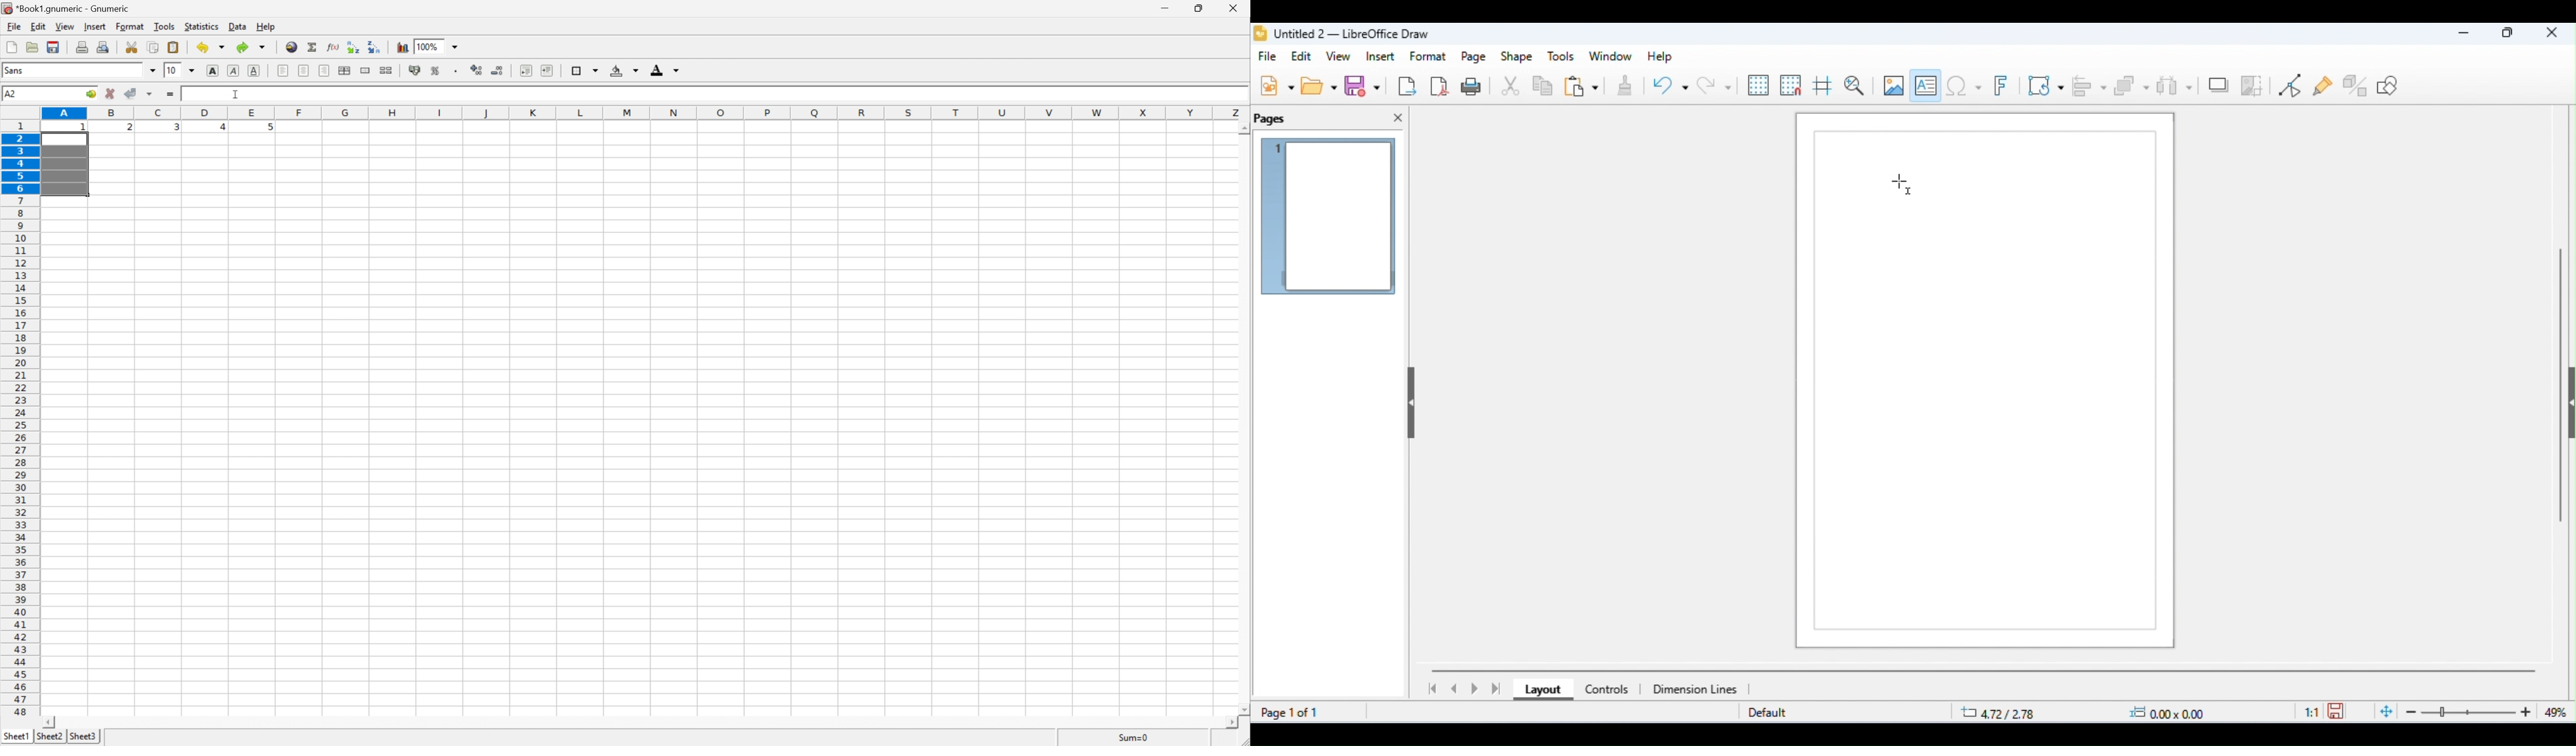 The width and height of the screenshot is (2576, 756). What do you see at coordinates (1854, 86) in the screenshot?
I see `zoom and pan` at bounding box center [1854, 86].